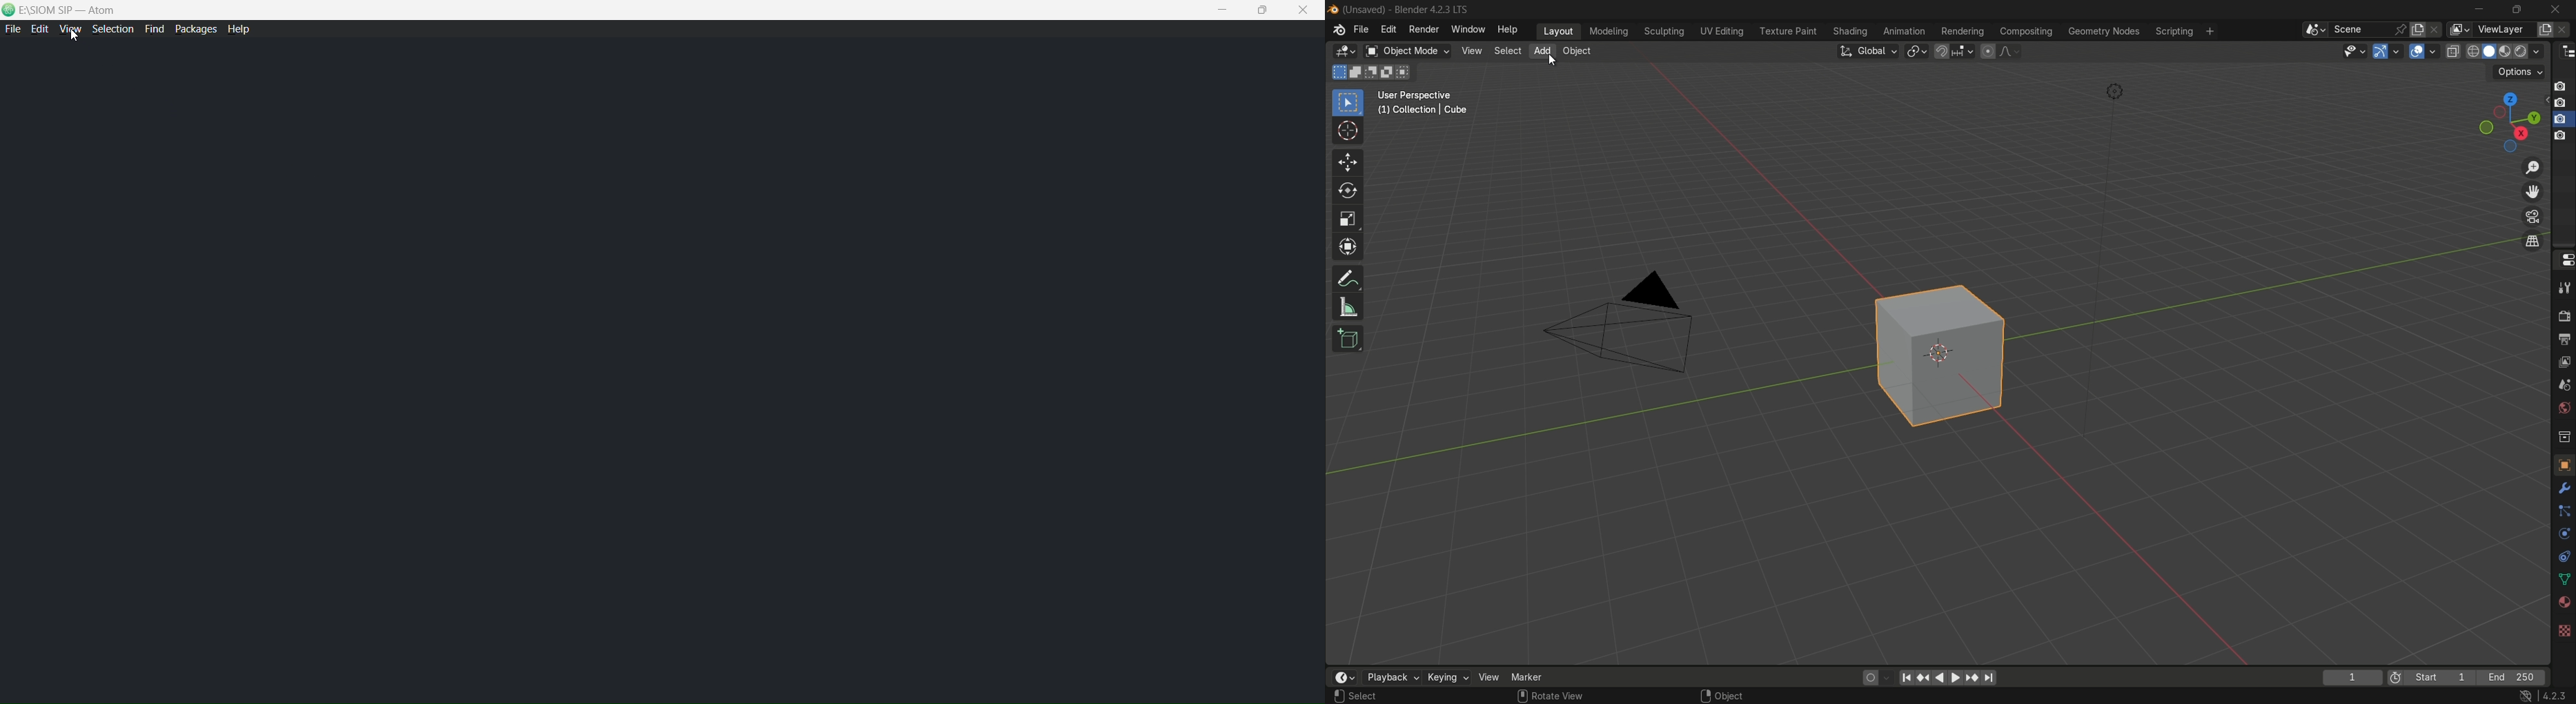 The height and width of the screenshot is (728, 2576). What do you see at coordinates (2564, 286) in the screenshot?
I see `tools` at bounding box center [2564, 286].